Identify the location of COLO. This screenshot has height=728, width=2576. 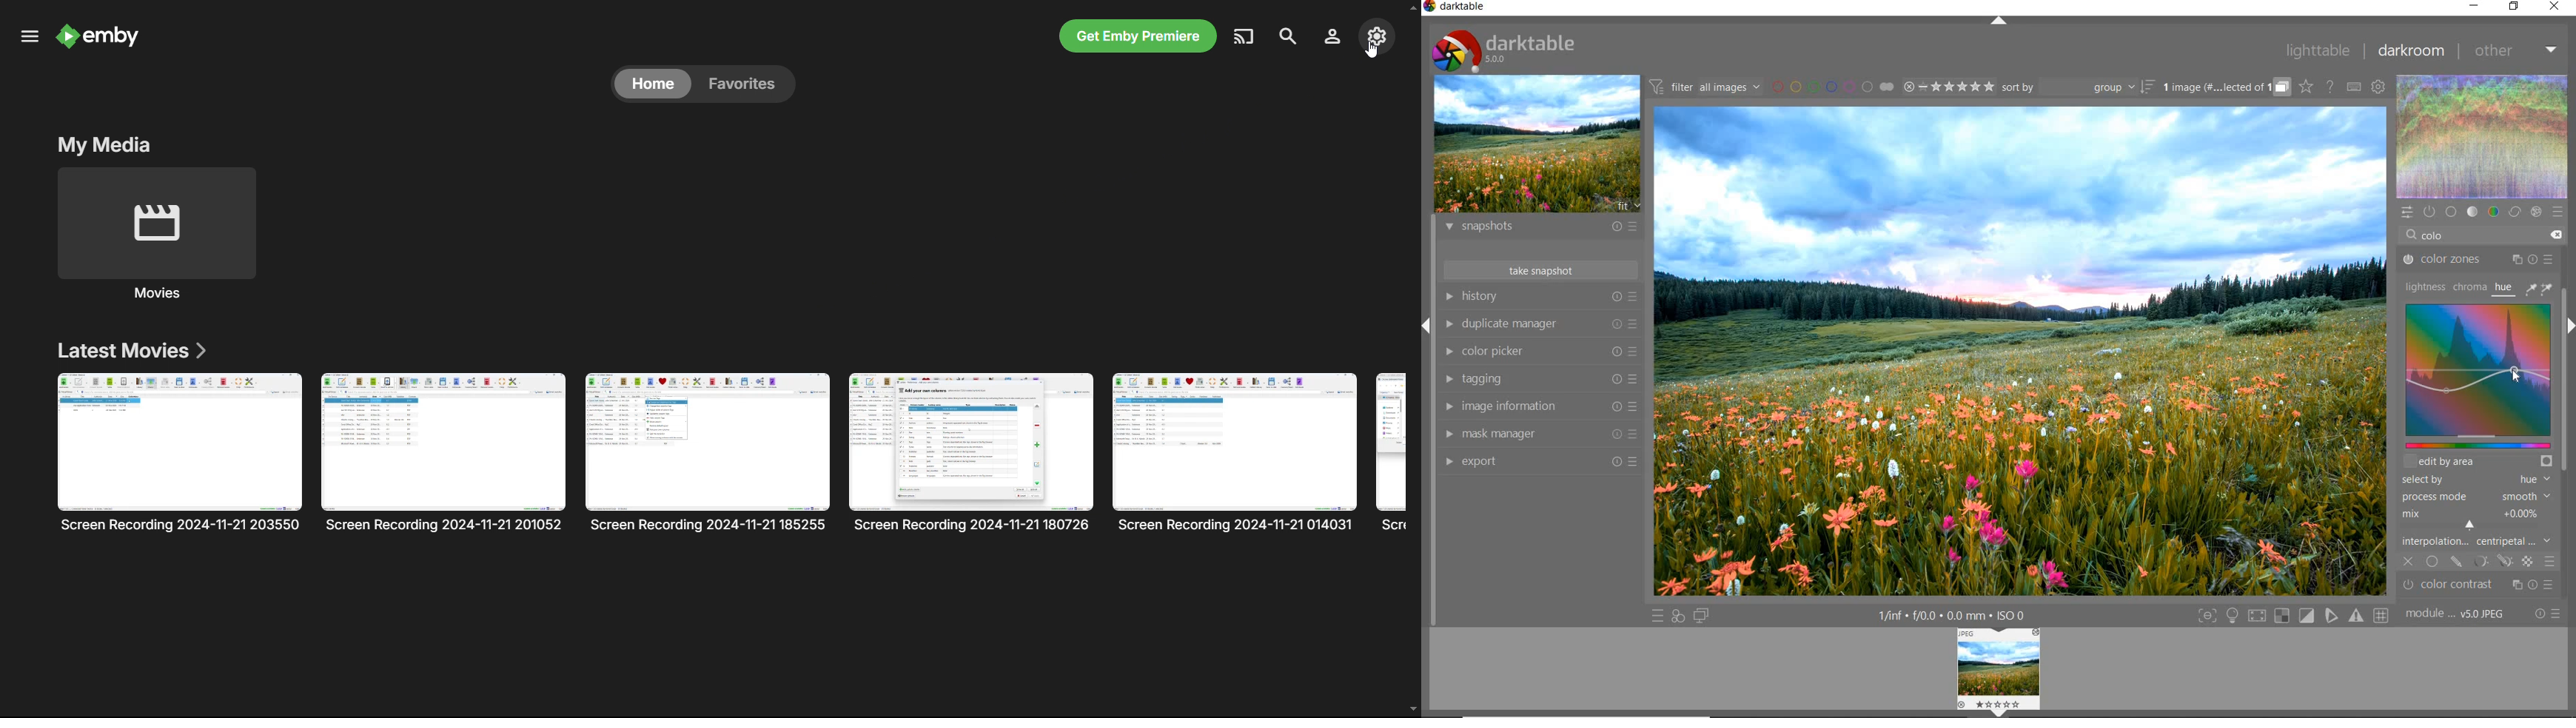
(2450, 237).